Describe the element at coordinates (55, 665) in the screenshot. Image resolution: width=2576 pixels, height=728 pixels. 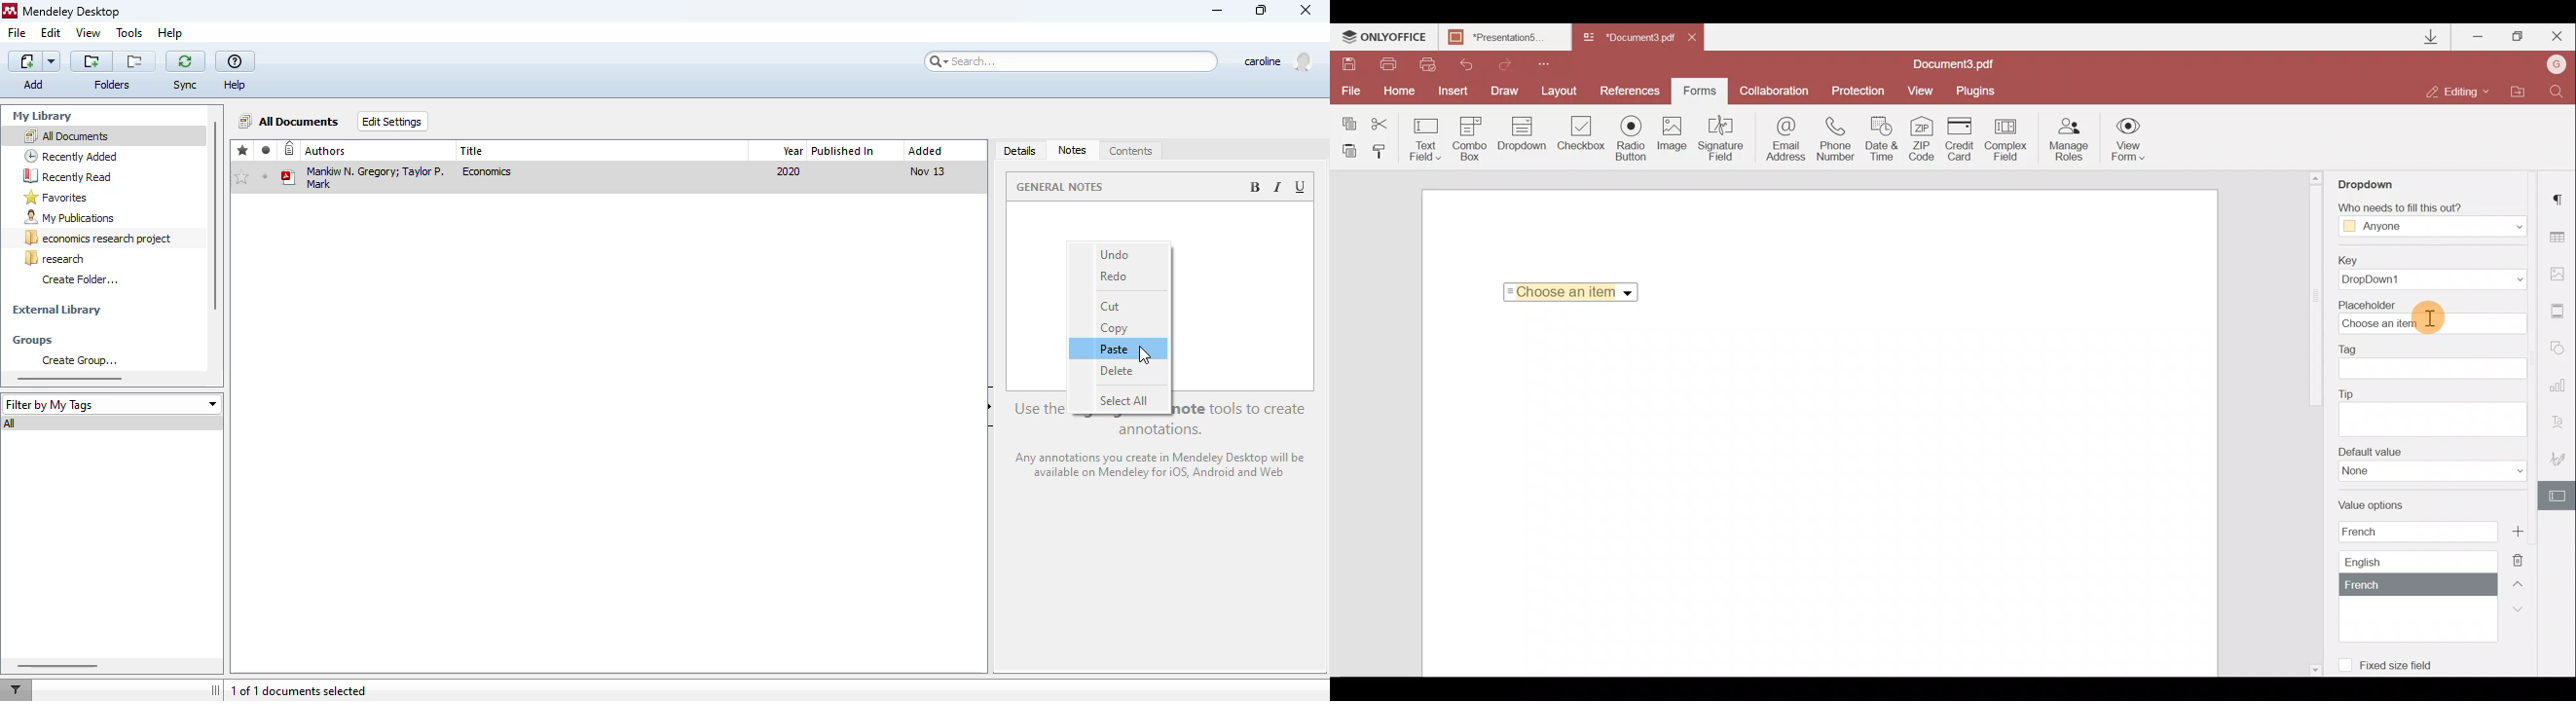
I see `horizontal scroll bar` at that location.